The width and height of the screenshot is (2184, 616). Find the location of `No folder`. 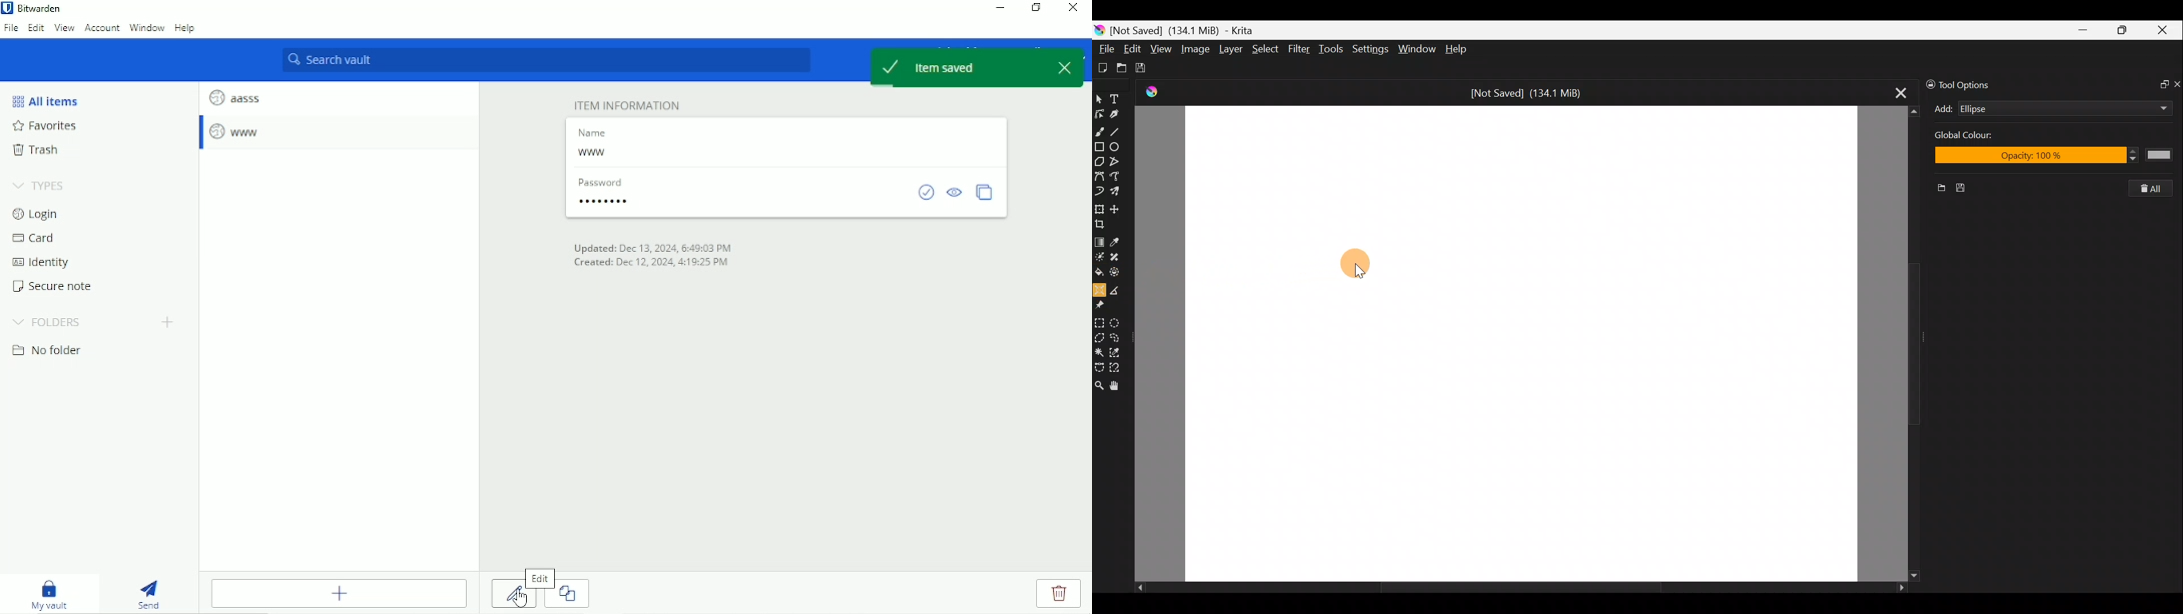

No folder is located at coordinates (47, 351).